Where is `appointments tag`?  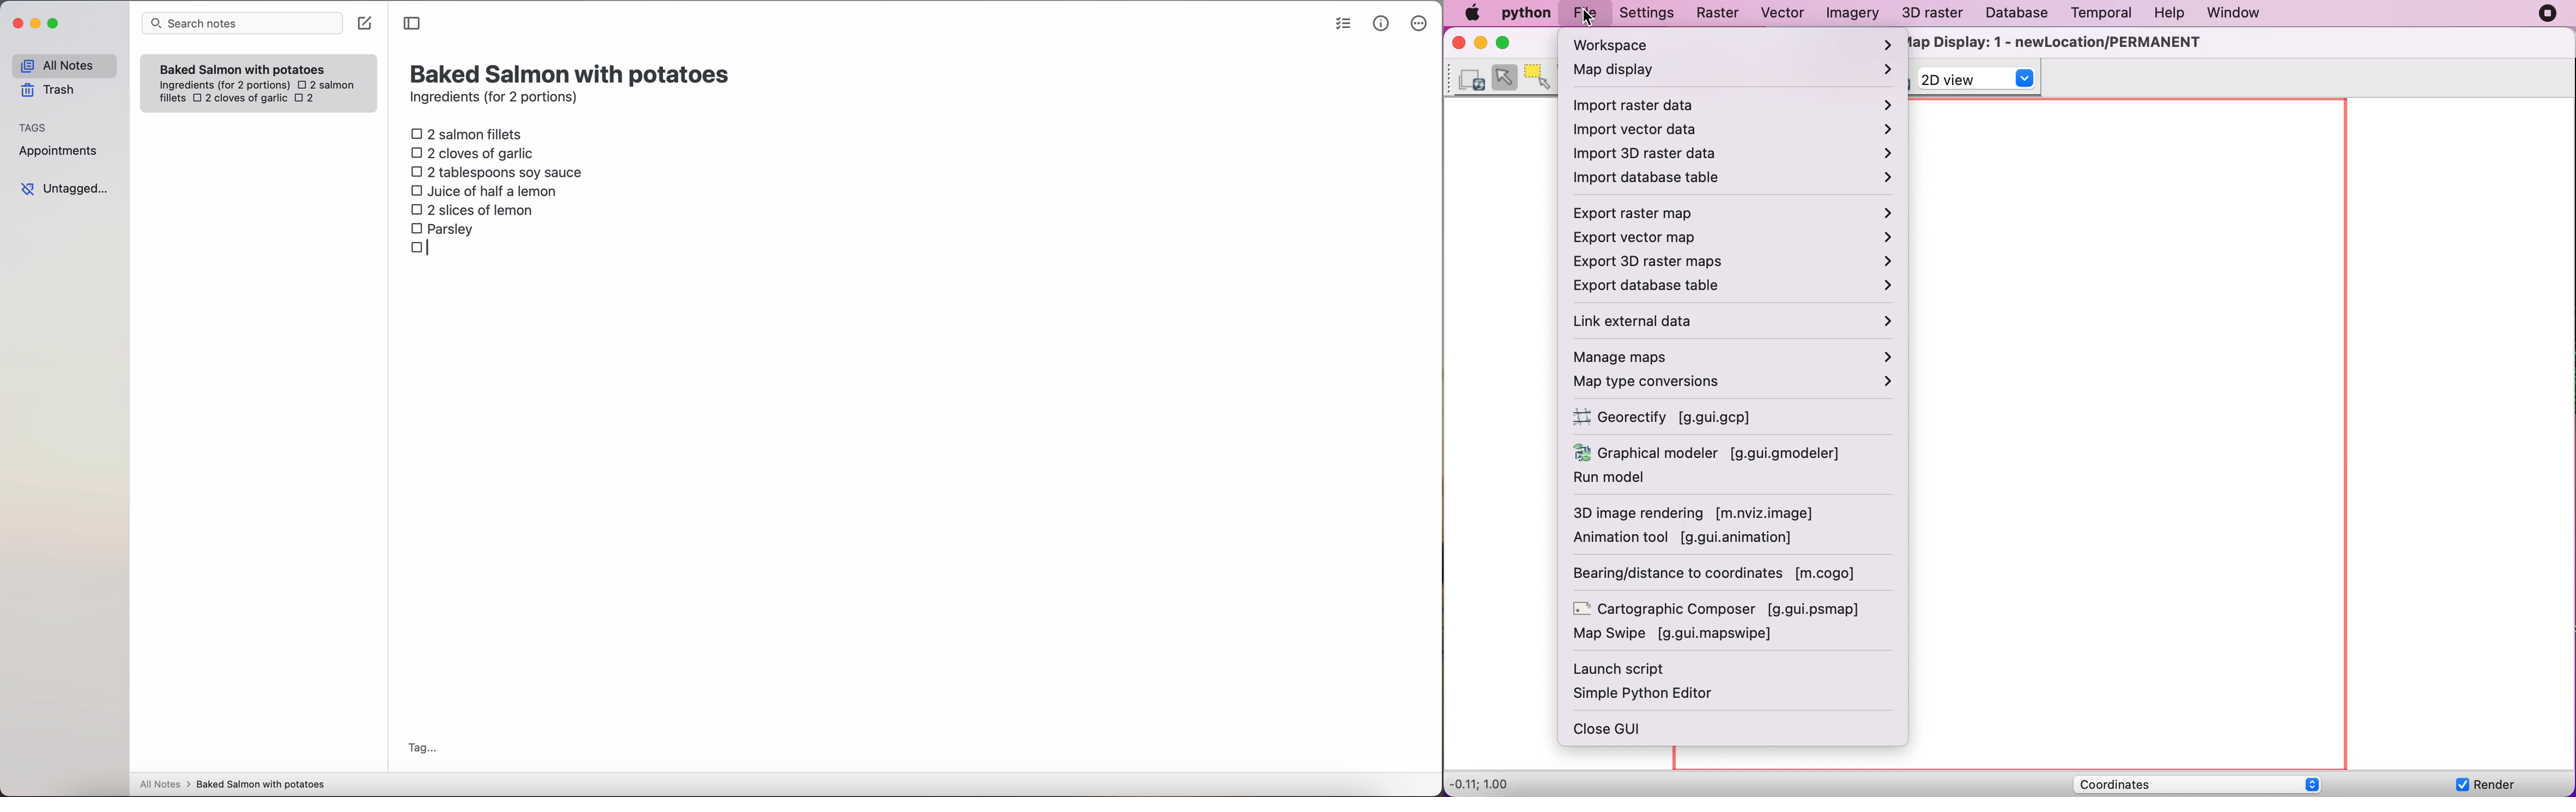
appointments tag is located at coordinates (59, 149).